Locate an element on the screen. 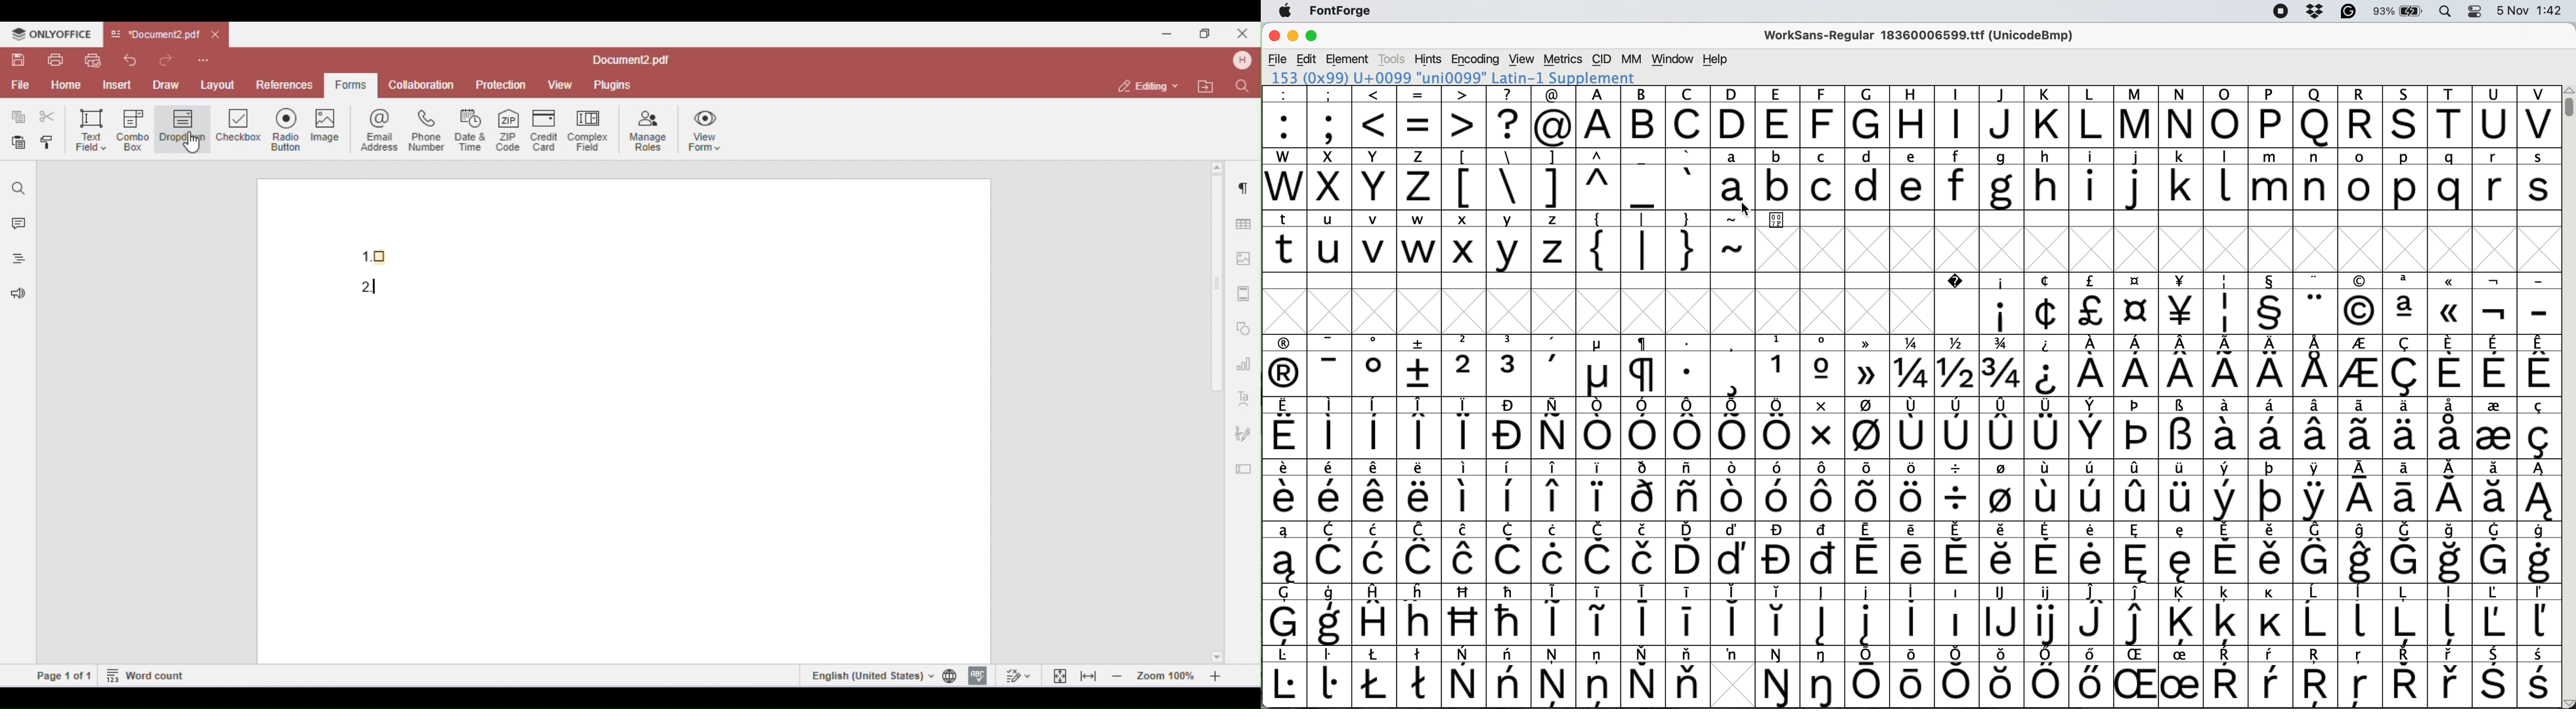 Image resolution: width=2576 pixels, height=728 pixels. symbol is located at coordinates (2047, 614).